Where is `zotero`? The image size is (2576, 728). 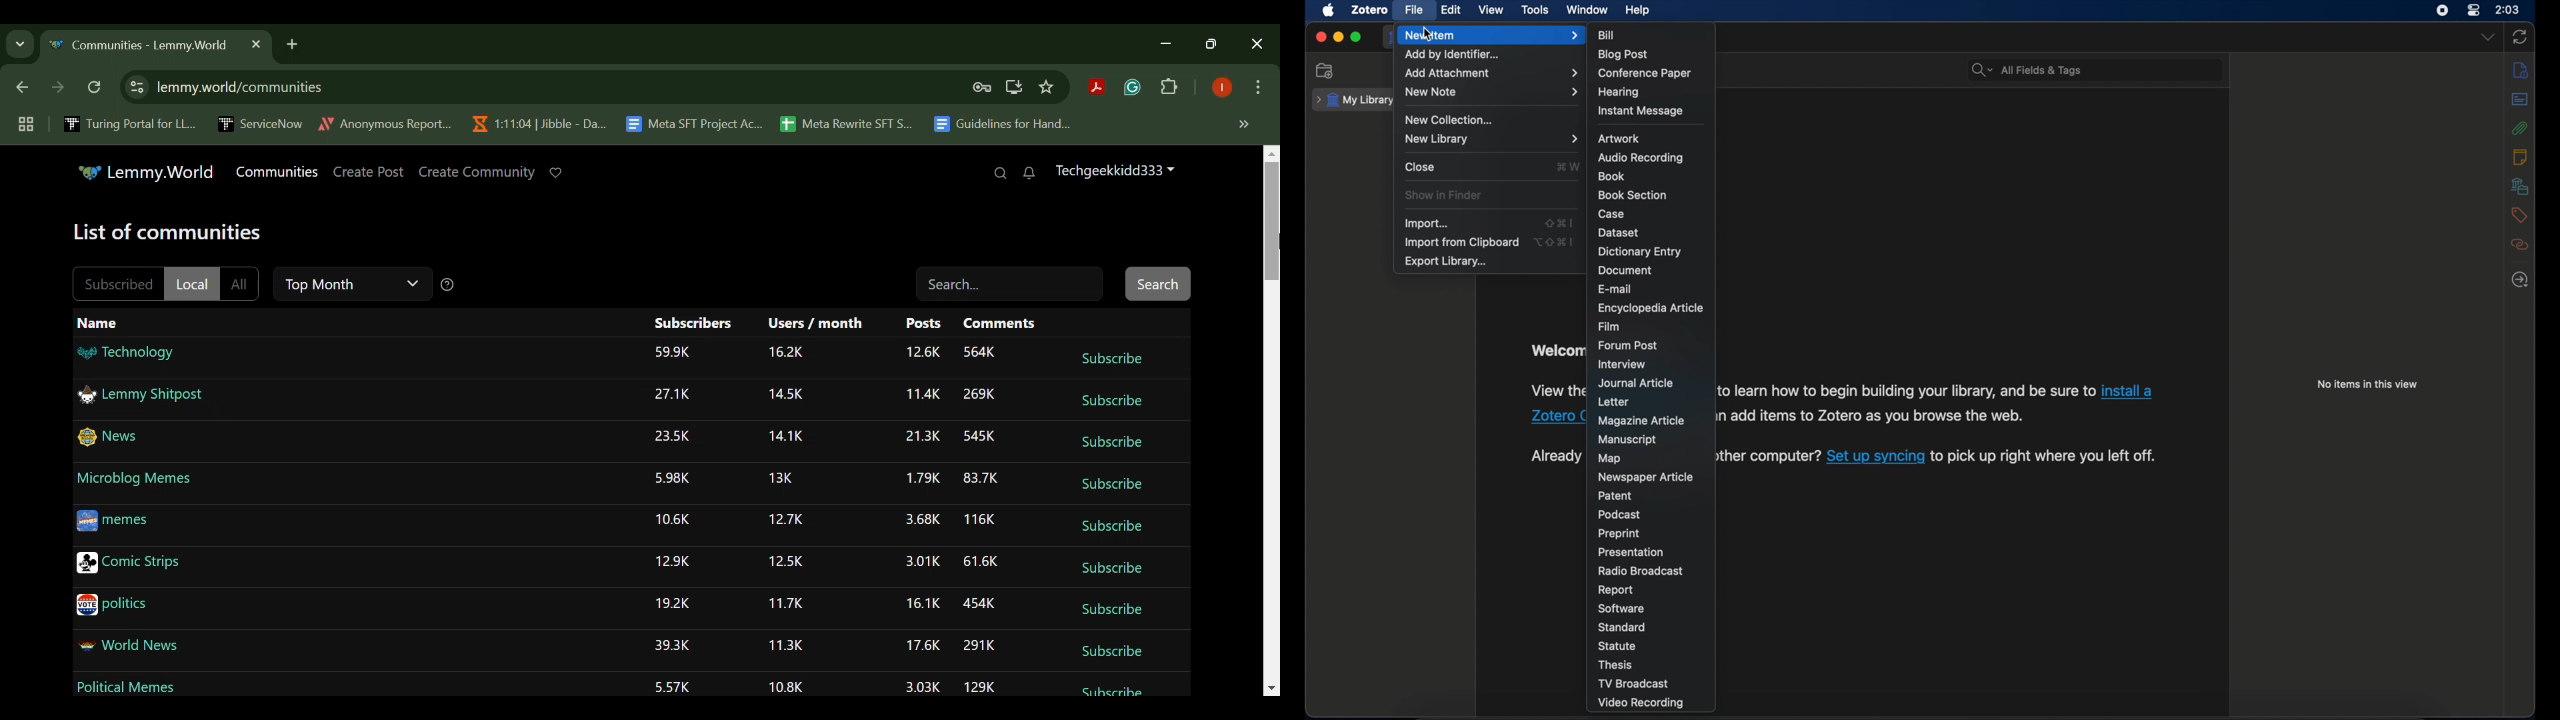
zotero is located at coordinates (1369, 9).